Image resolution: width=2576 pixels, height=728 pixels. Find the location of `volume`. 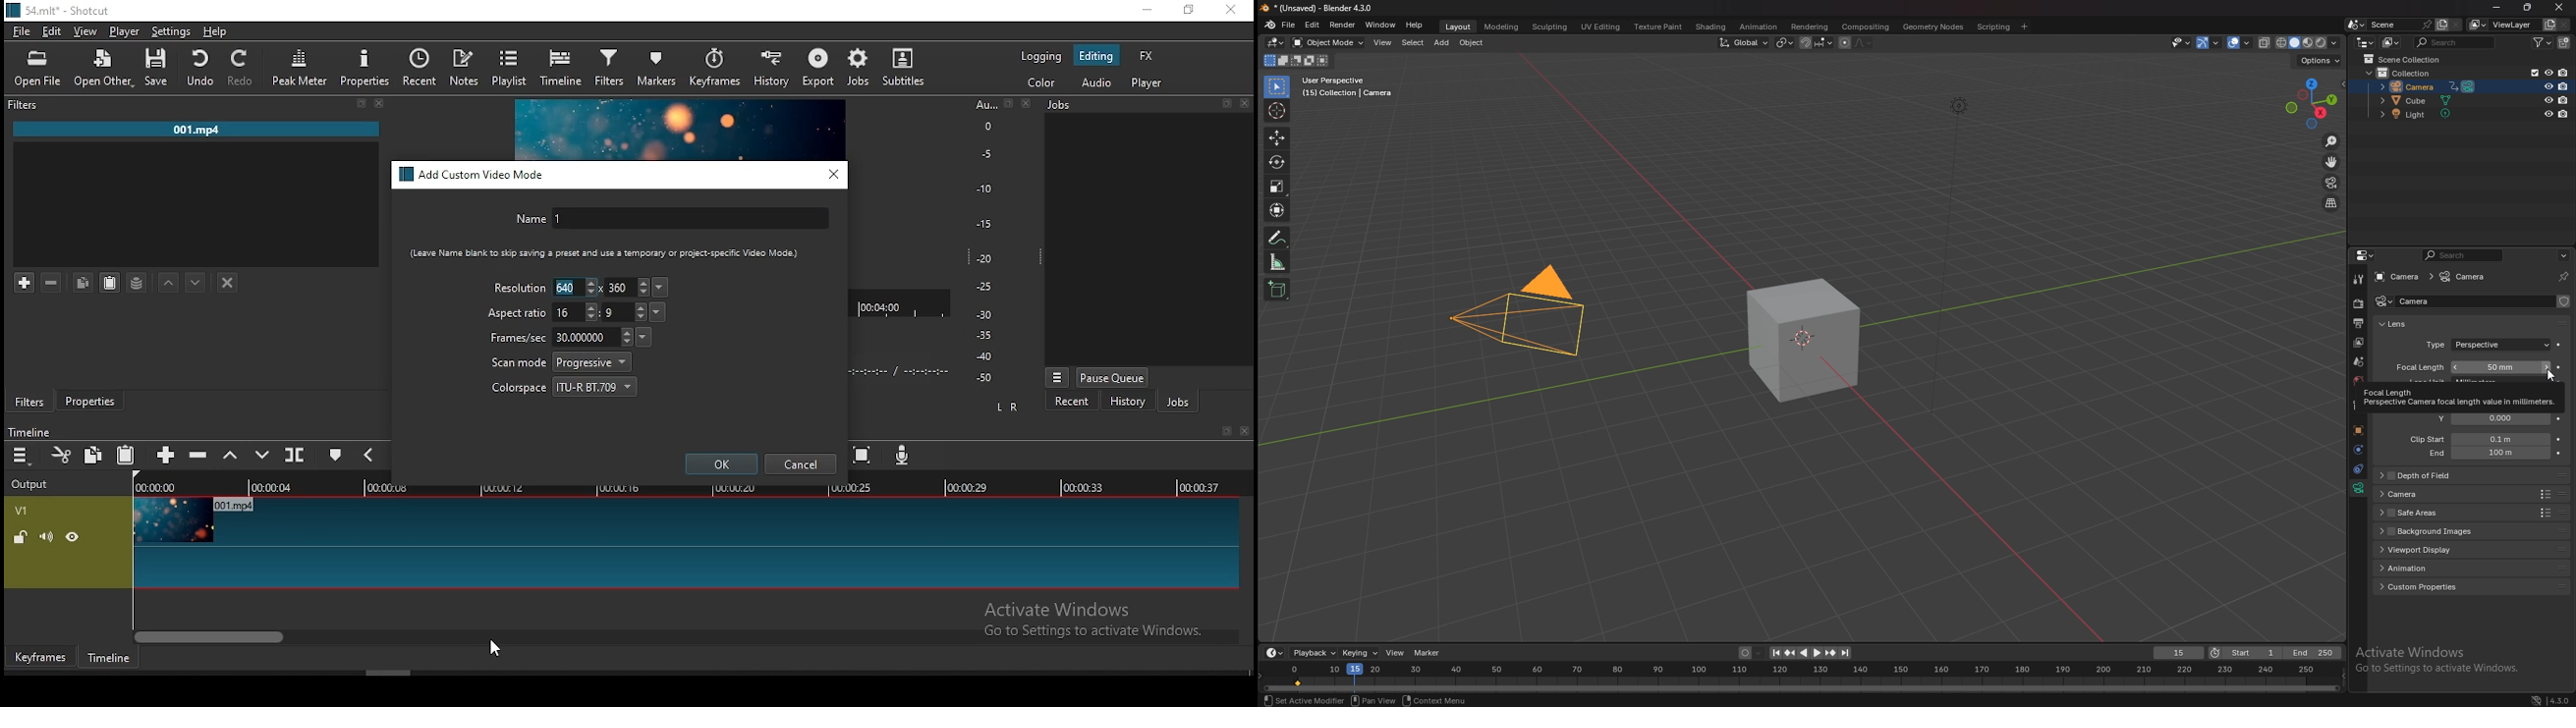

volume is located at coordinates (46, 536).